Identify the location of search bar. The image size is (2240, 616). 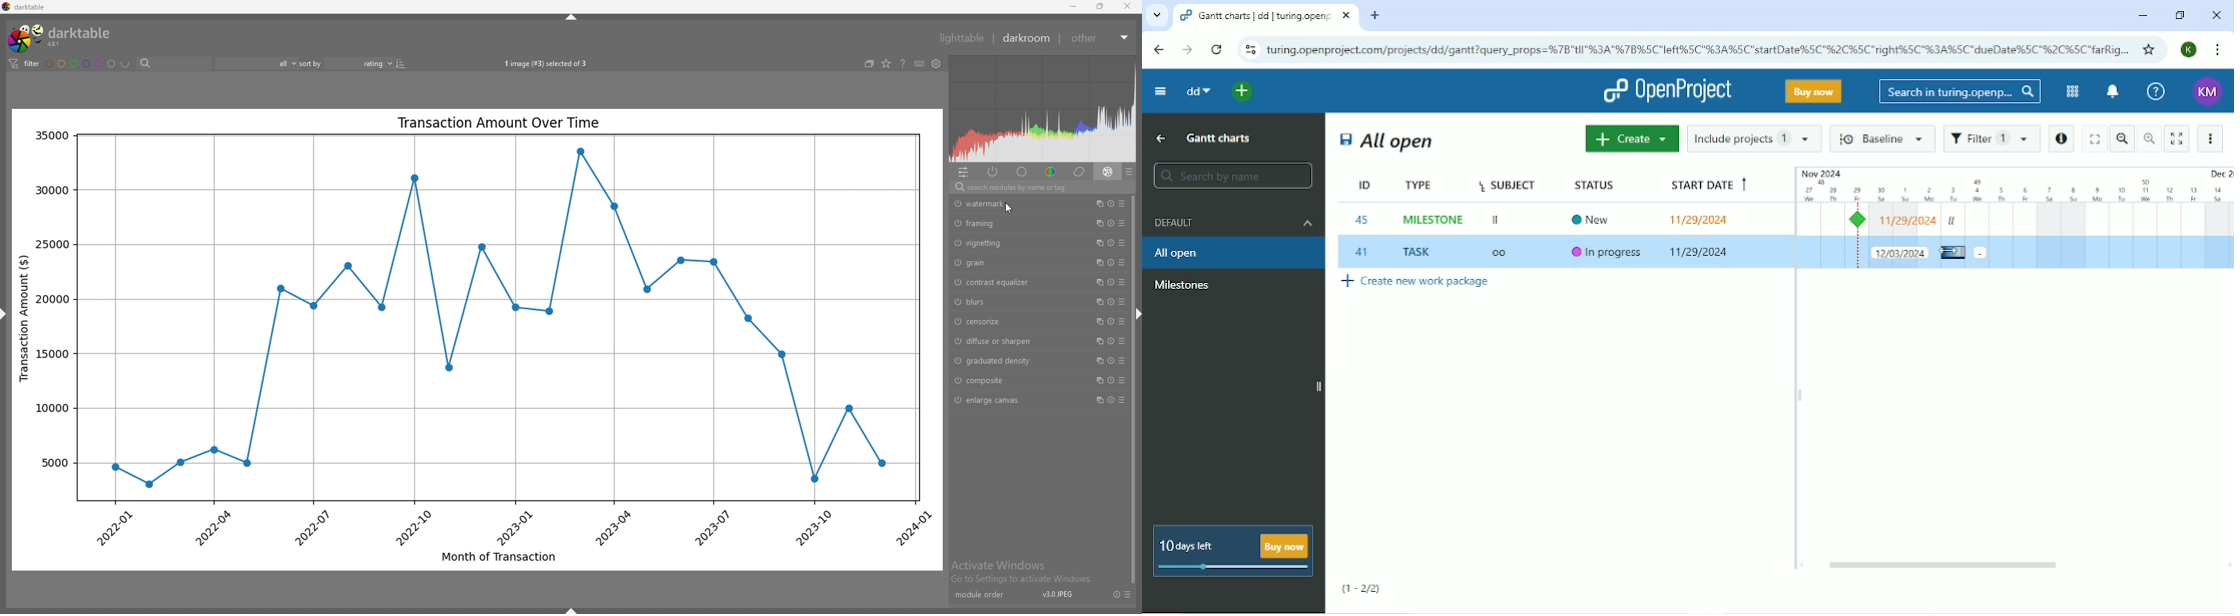
(171, 64).